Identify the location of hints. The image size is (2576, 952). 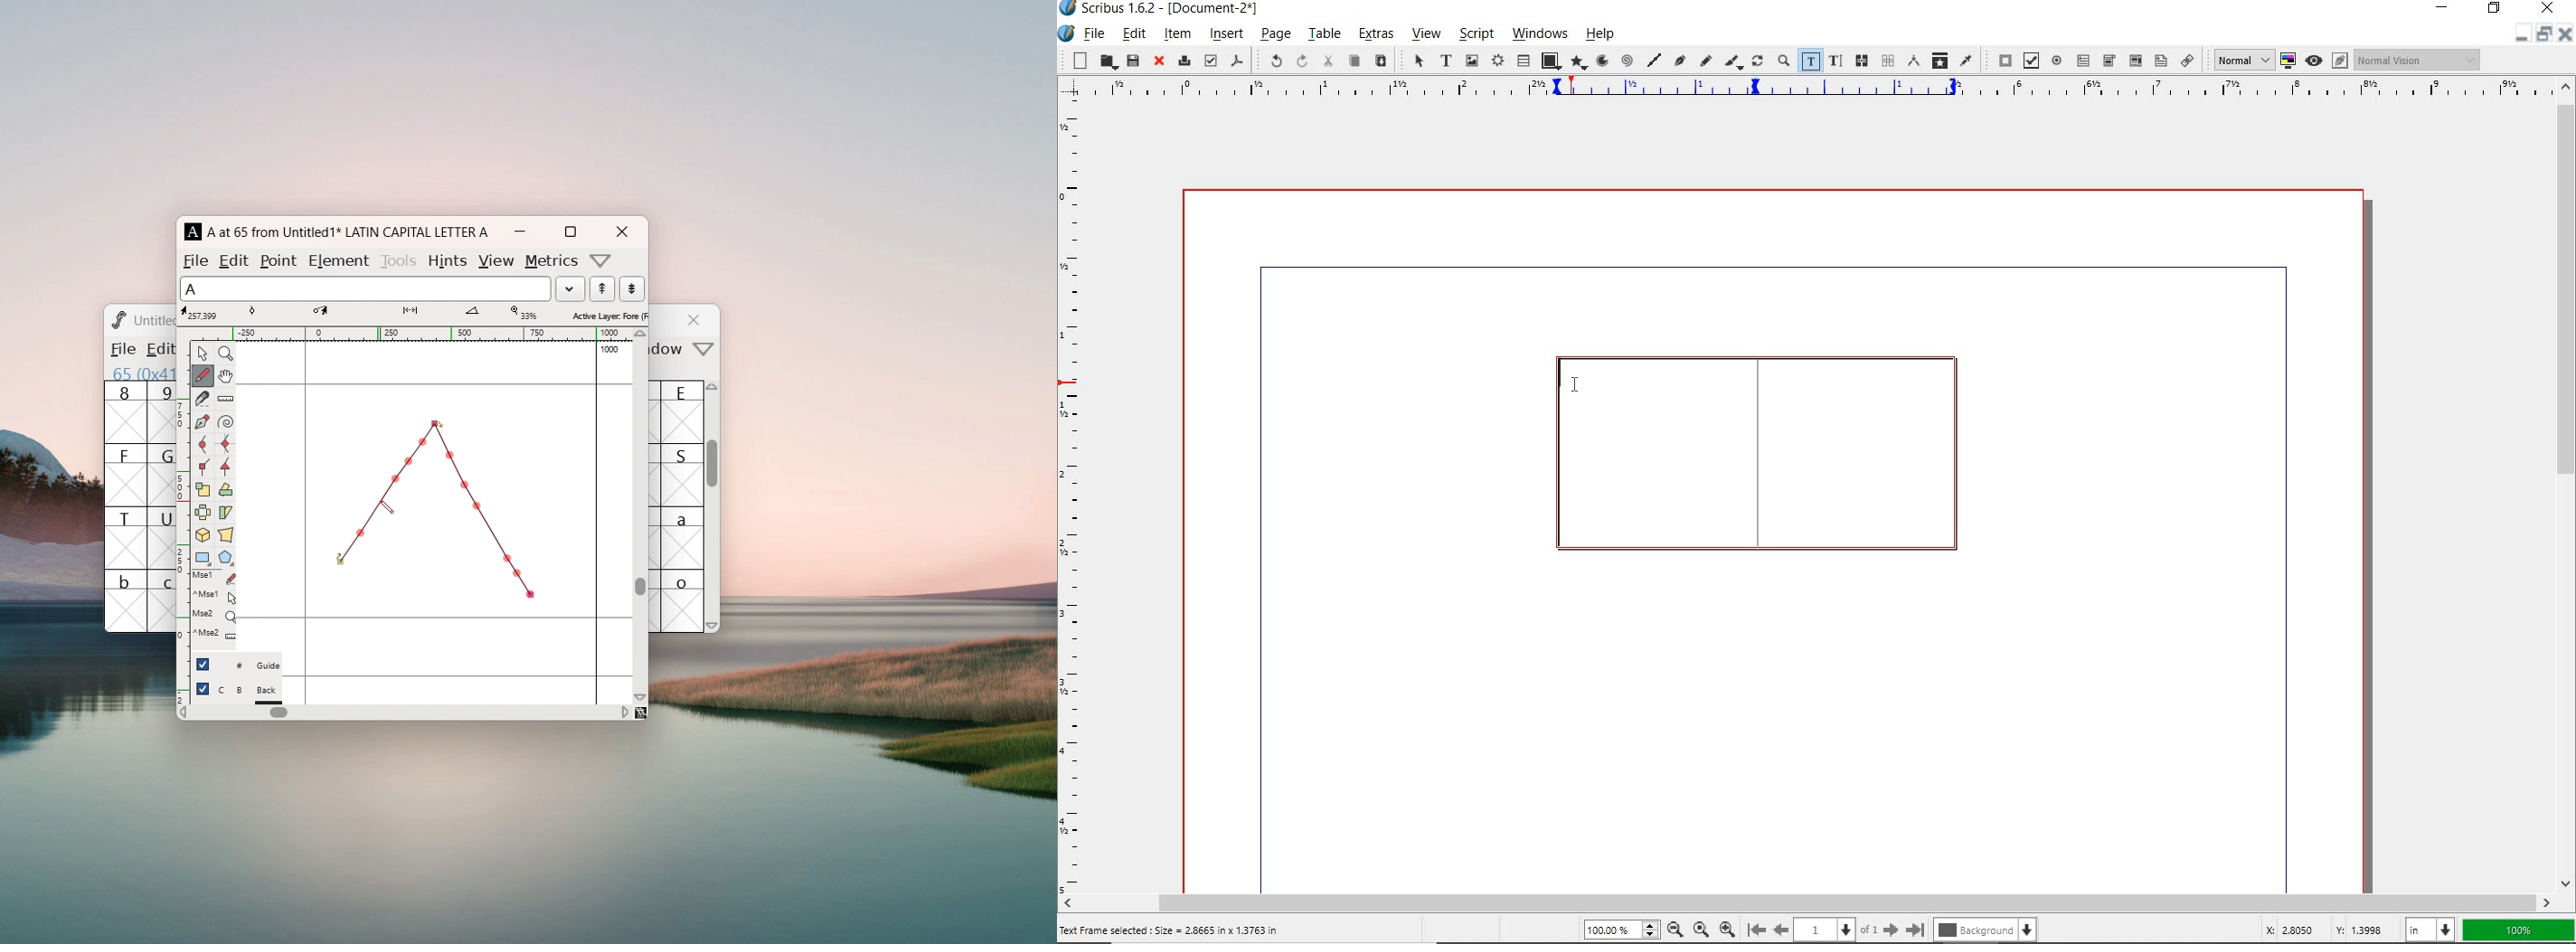
(447, 260).